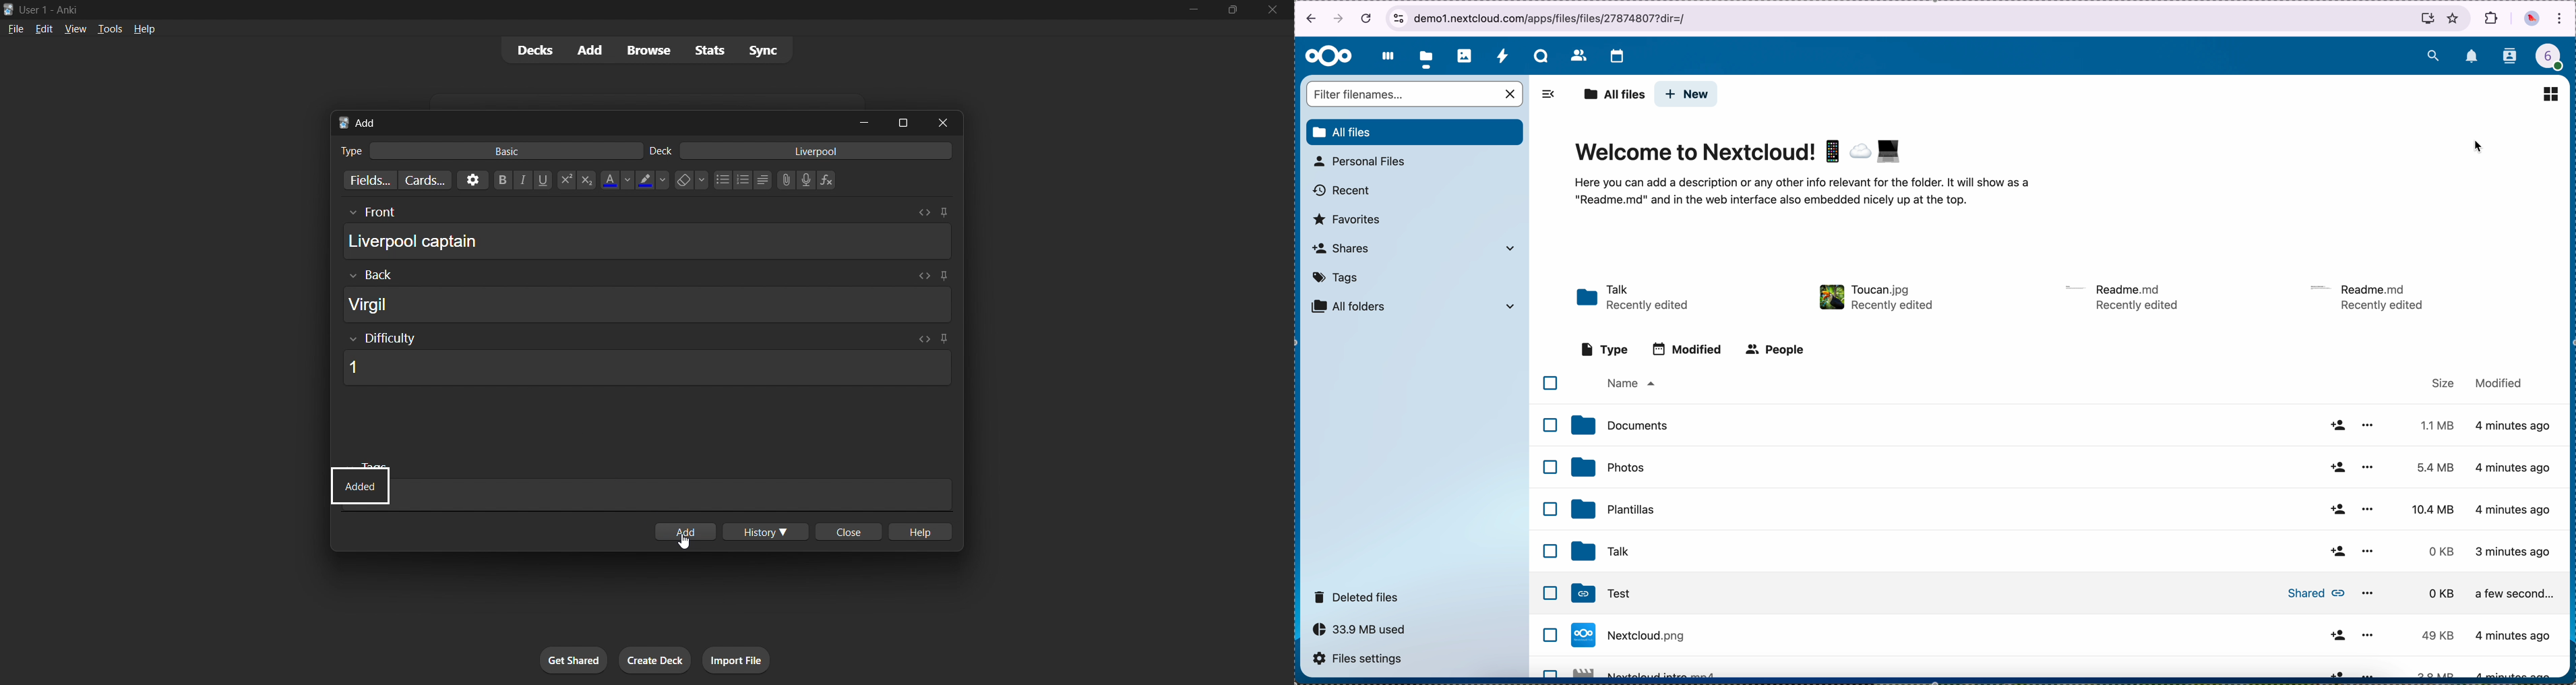  Describe the element at coordinates (787, 180) in the screenshot. I see `Upload file` at that location.